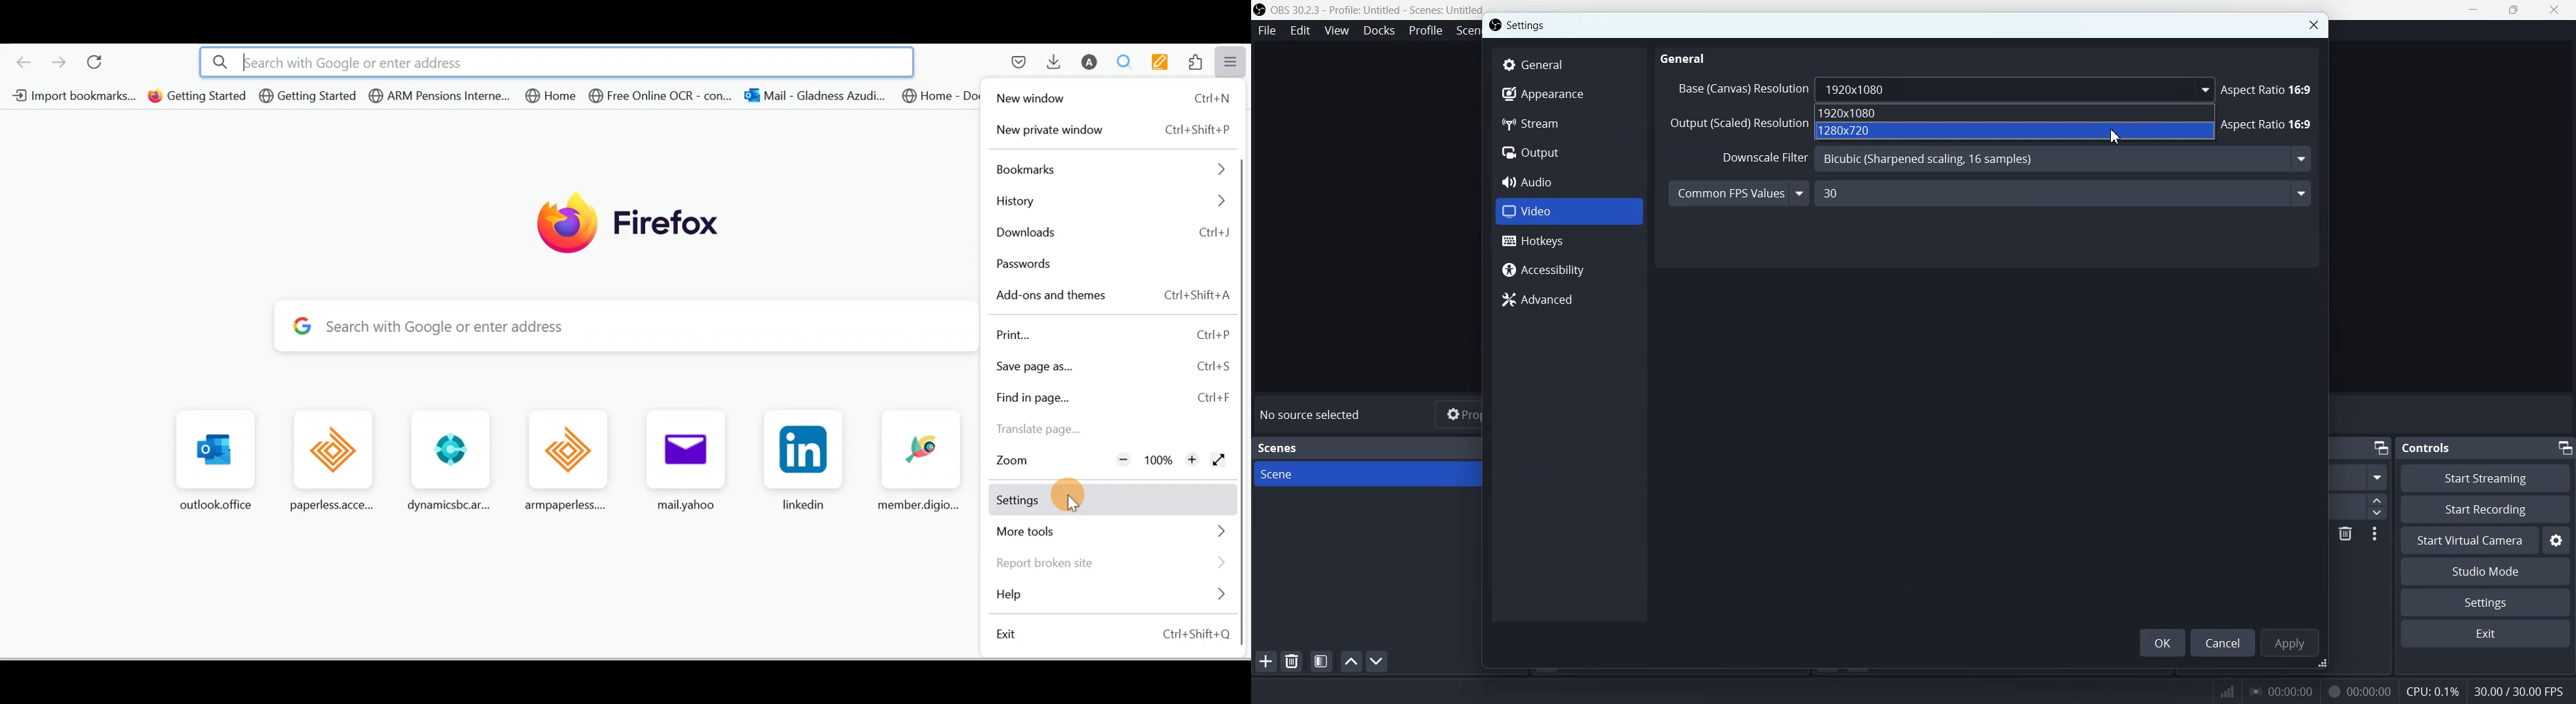 This screenshot has width=2576, height=728. What do you see at coordinates (564, 462) in the screenshot?
I see `armpaperless....` at bounding box center [564, 462].